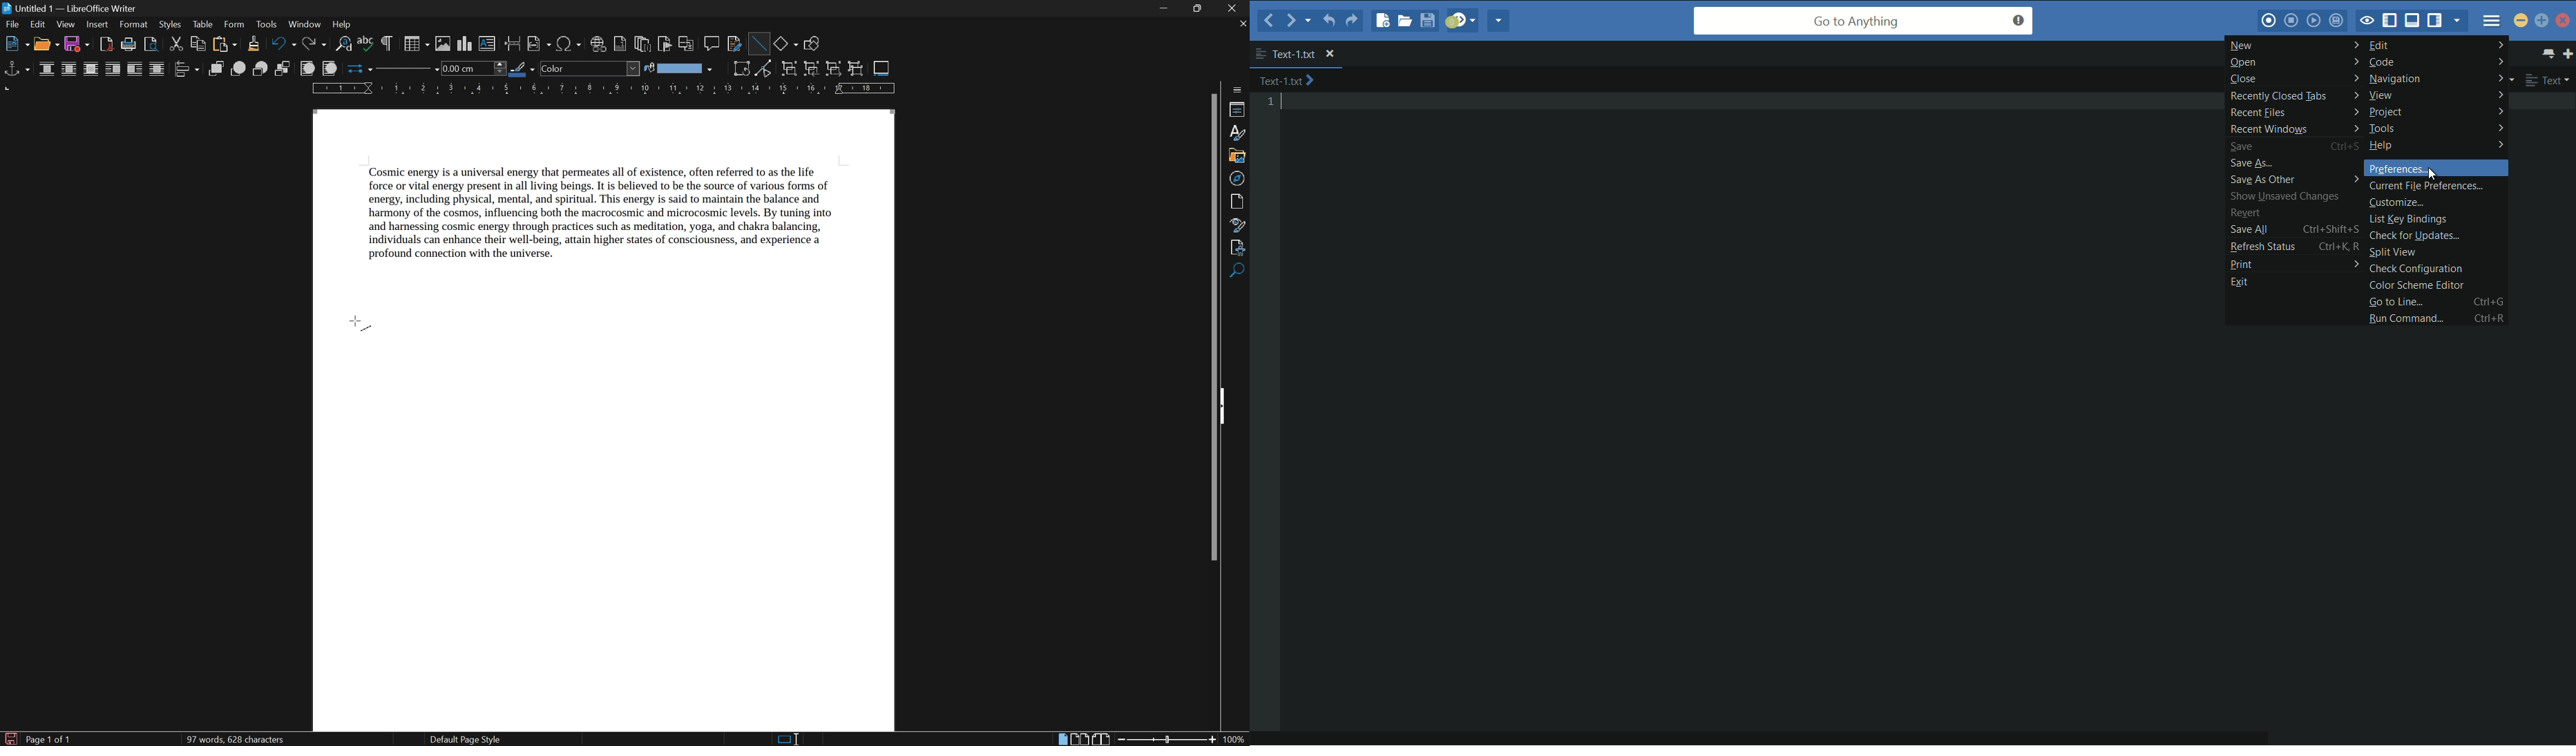  What do you see at coordinates (169, 24) in the screenshot?
I see `styles` at bounding box center [169, 24].